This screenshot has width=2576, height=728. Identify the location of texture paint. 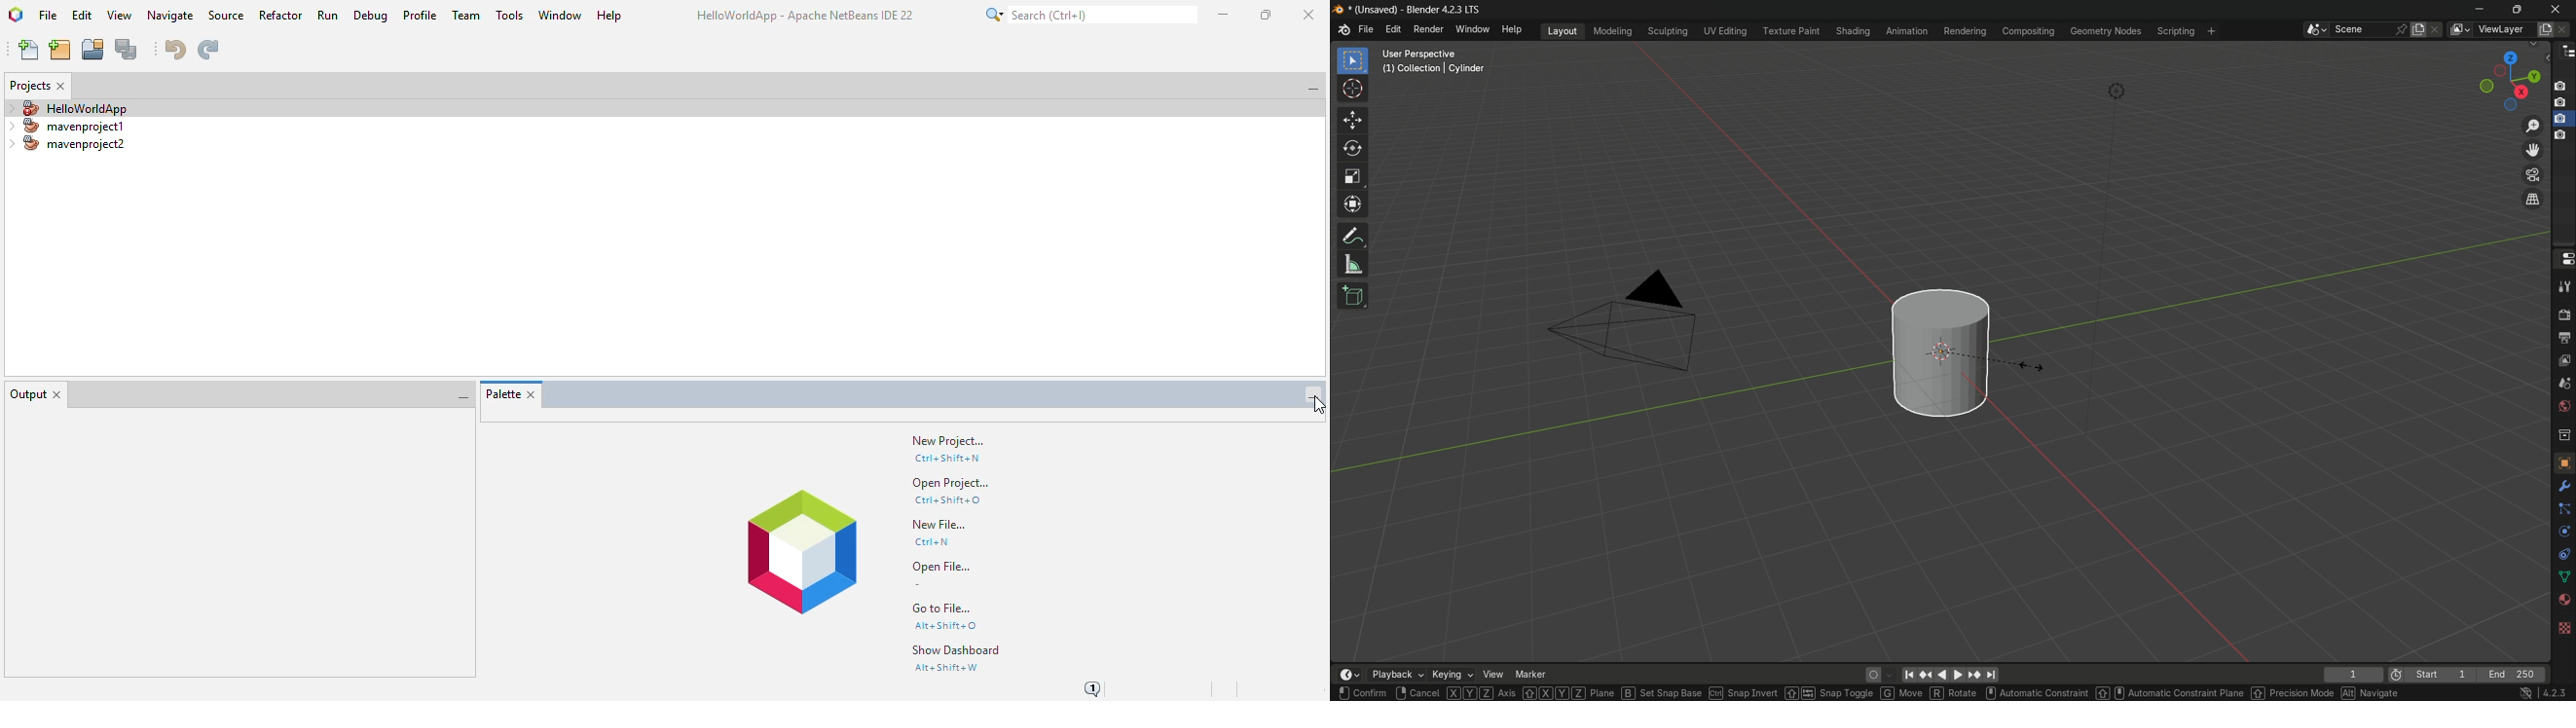
(1791, 31).